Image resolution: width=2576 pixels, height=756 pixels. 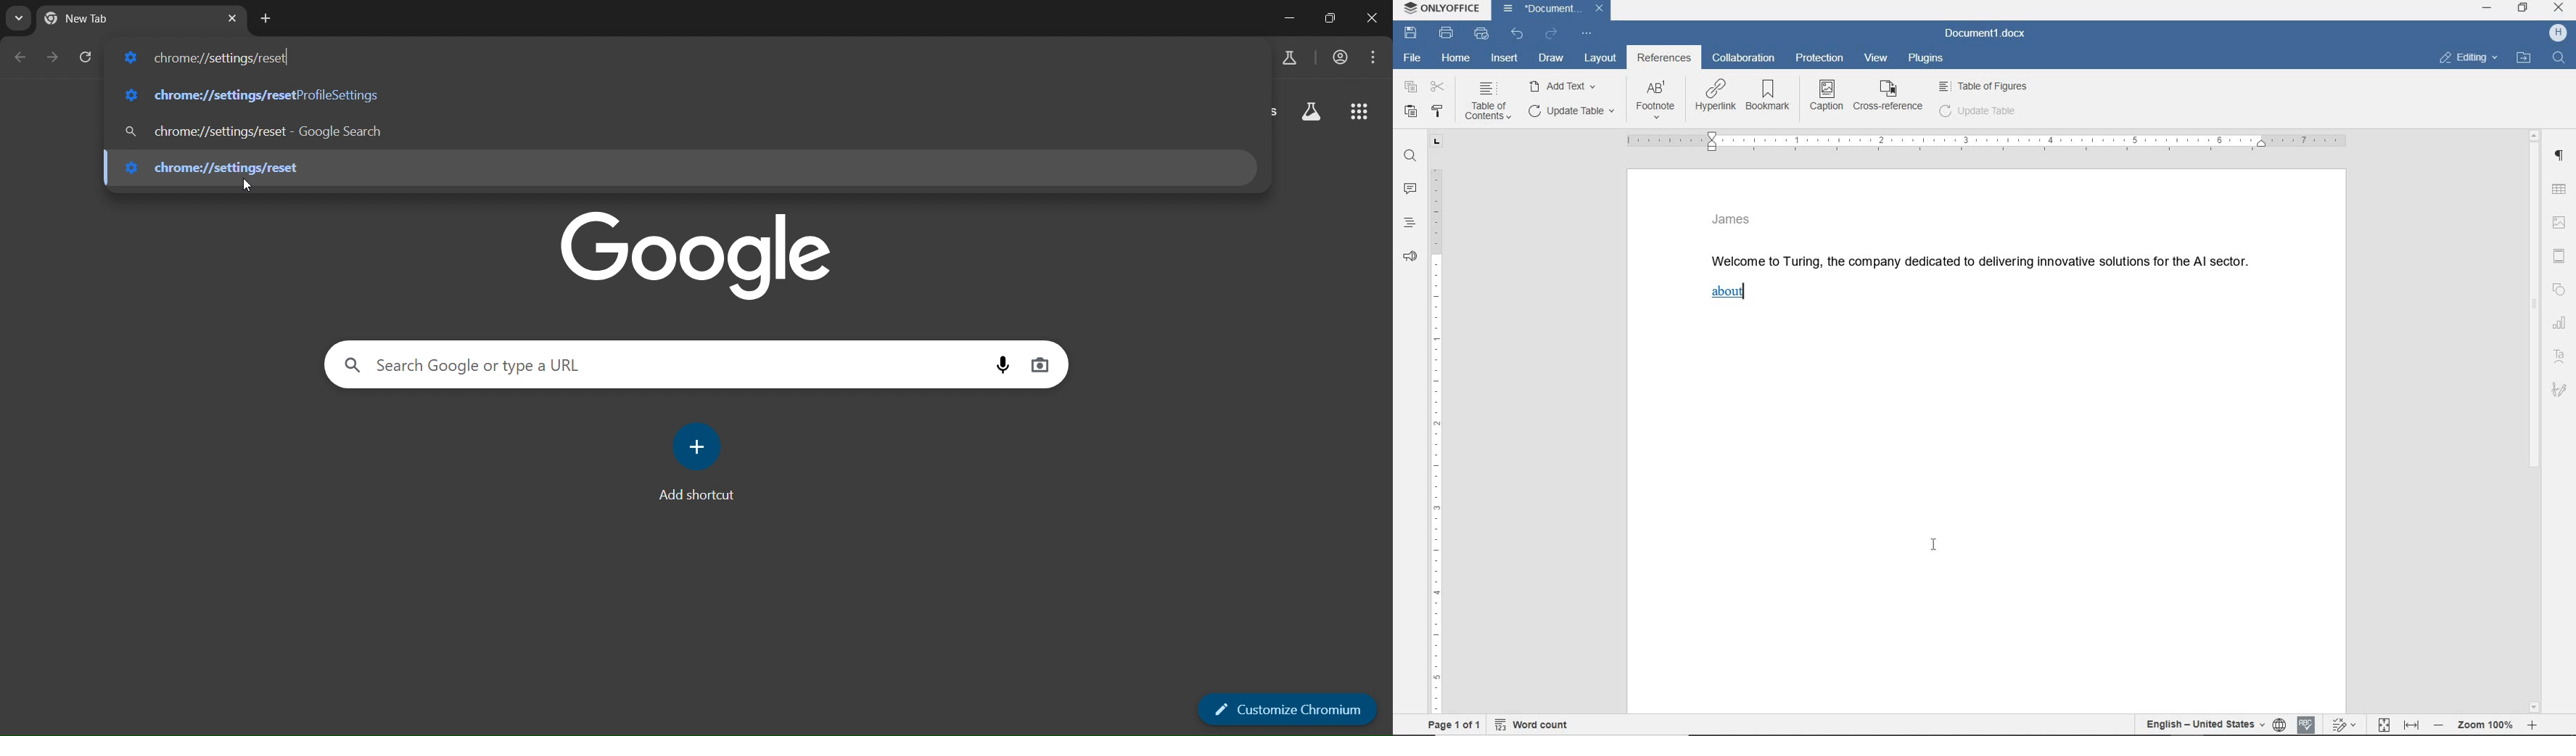 I want to click on go forward one page, so click(x=51, y=57).